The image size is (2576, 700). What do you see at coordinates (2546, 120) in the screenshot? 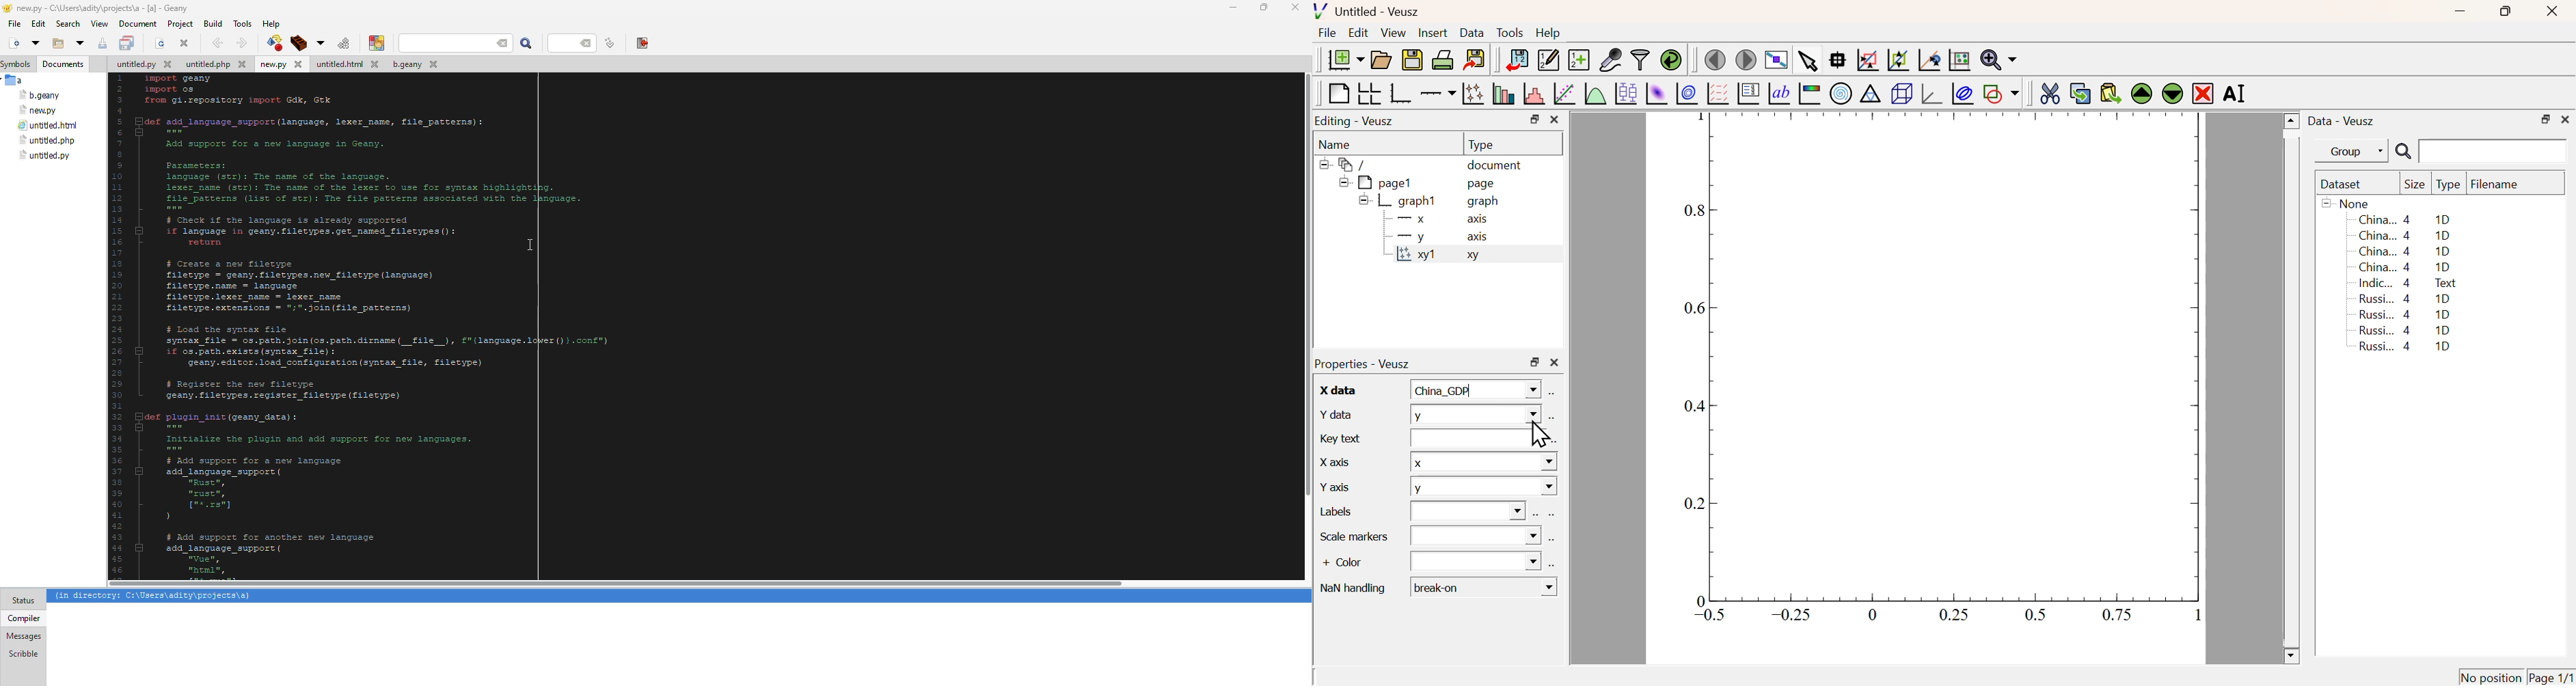
I see `Restore Down` at bounding box center [2546, 120].